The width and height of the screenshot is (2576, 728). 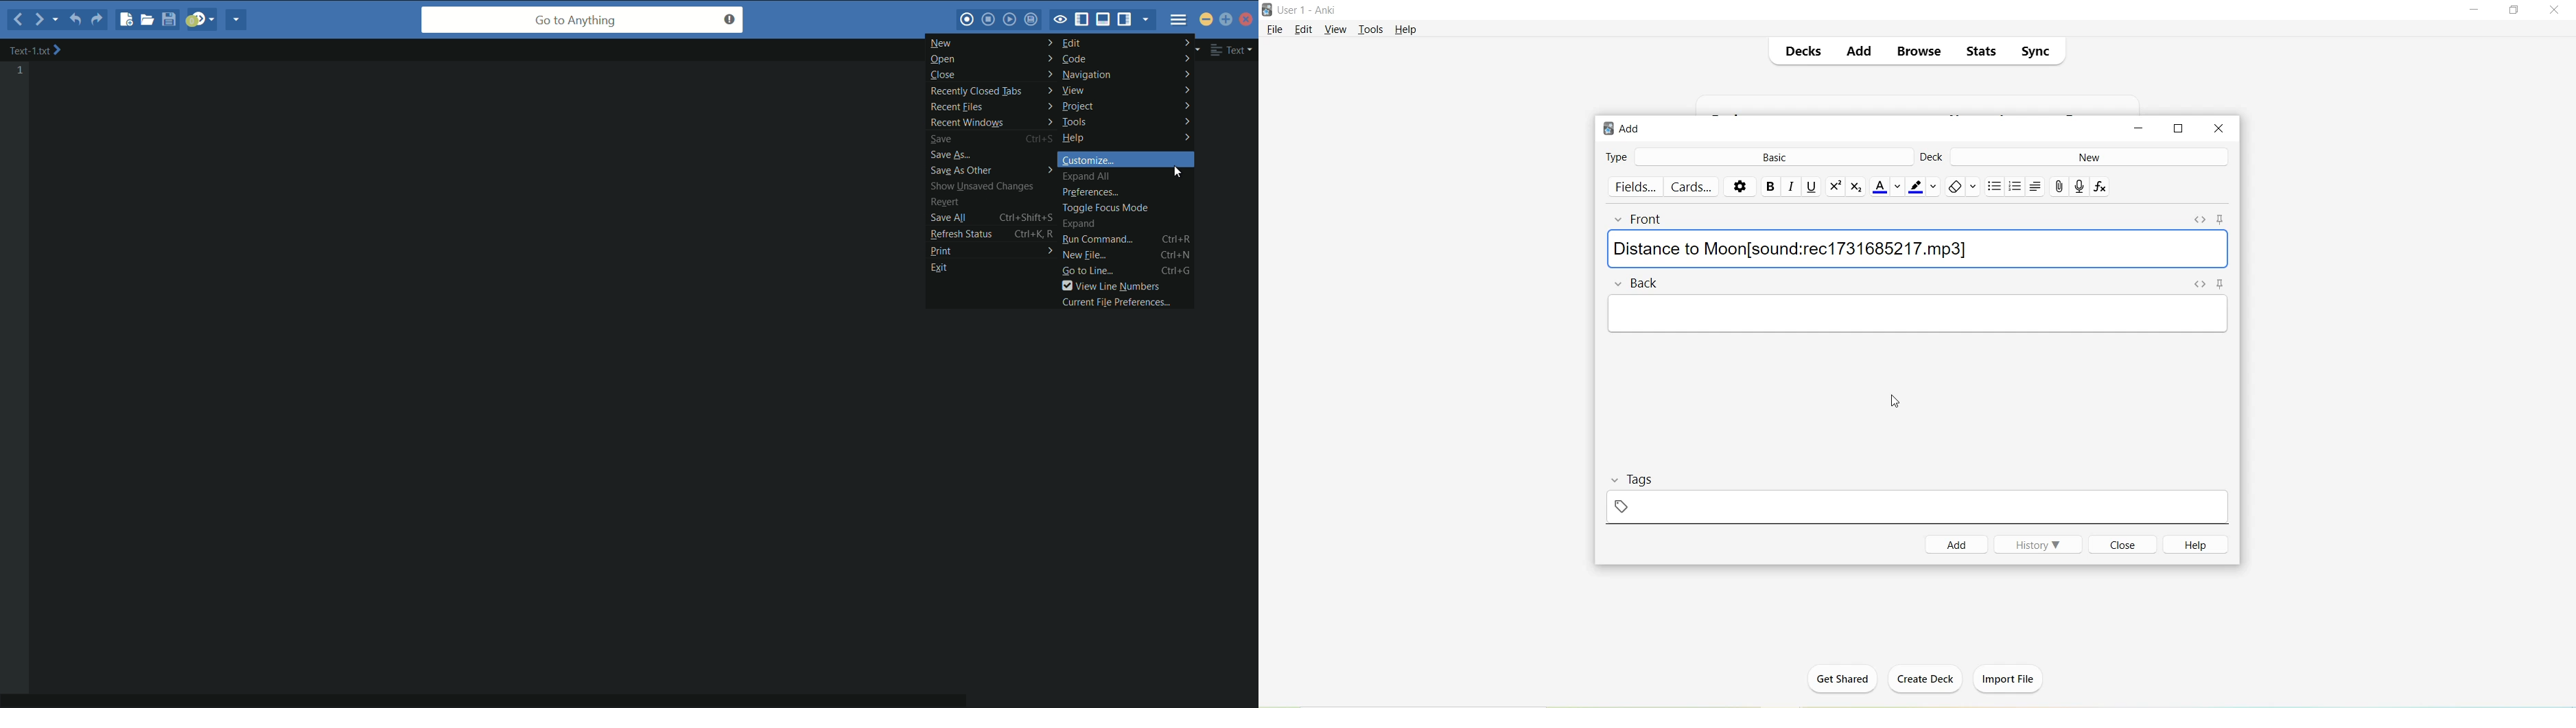 I want to click on Minimize, so click(x=2477, y=11).